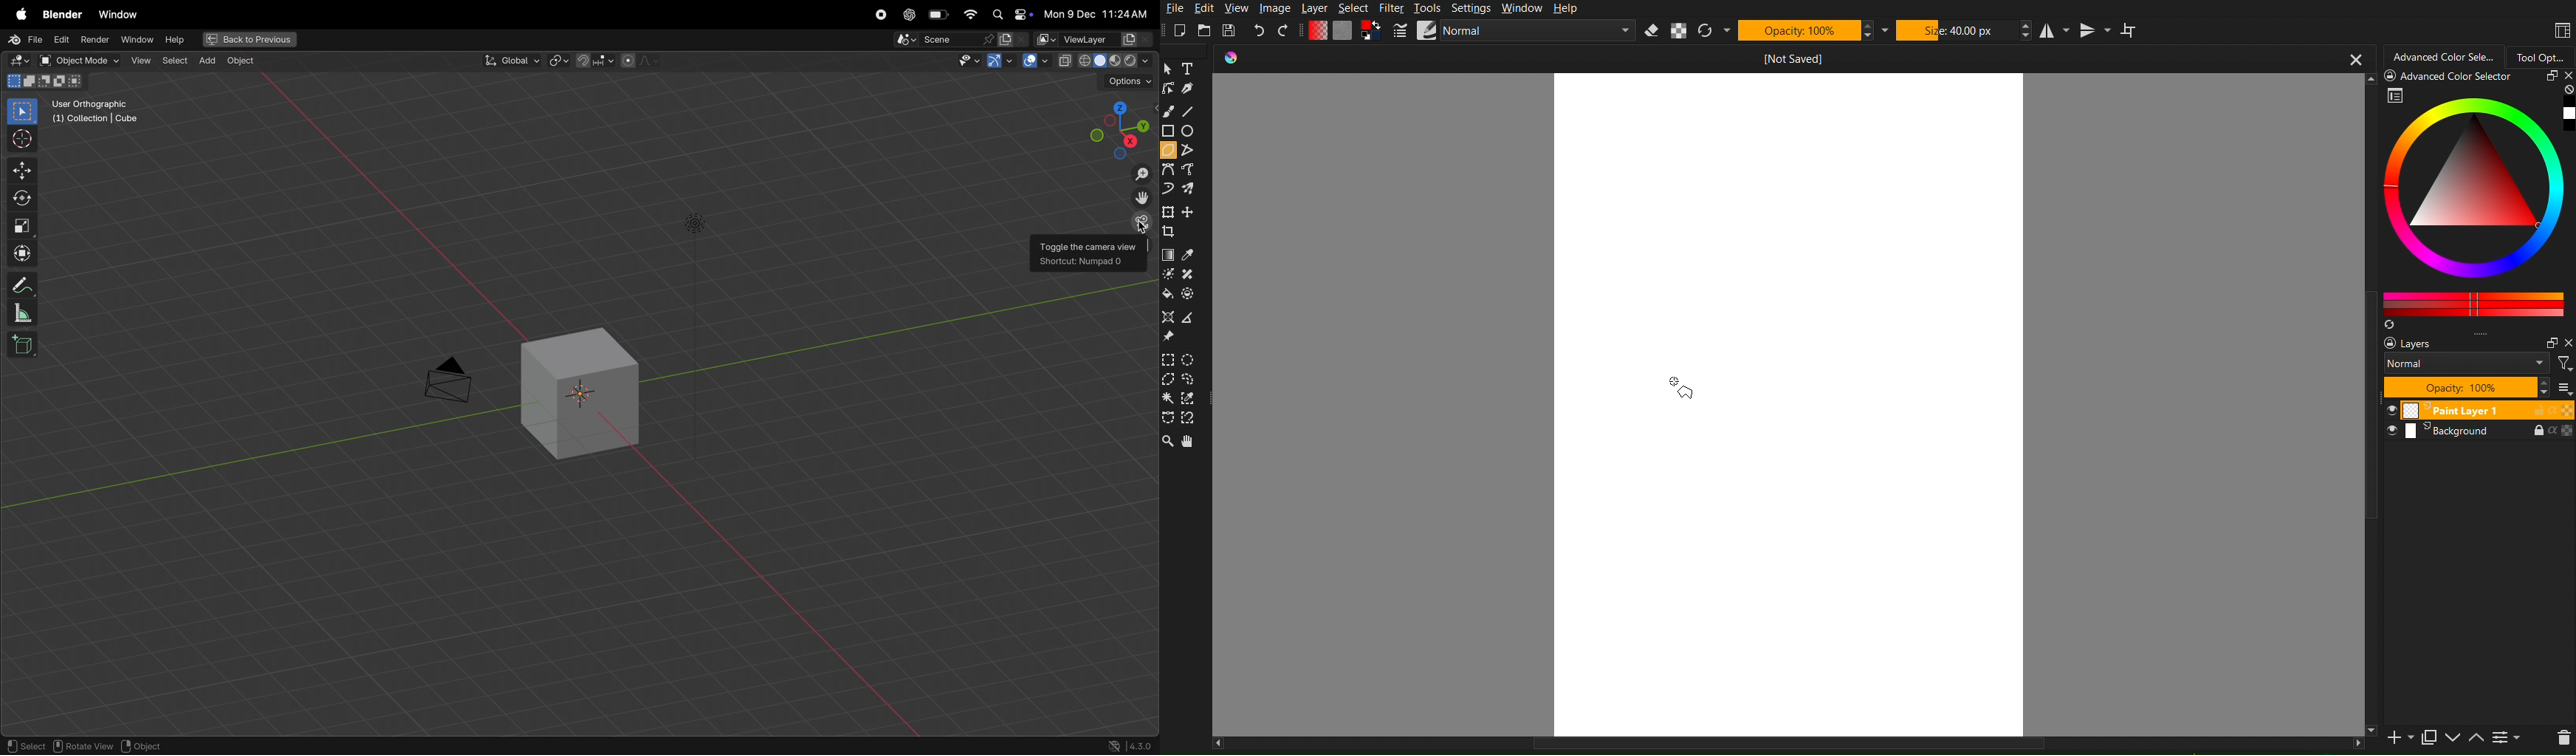 The width and height of the screenshot is (2576, 756). What do you see at coordinates (1190, 273) in the screenshot?
I see `smart patch tool` at bounding box center [1190, 273].